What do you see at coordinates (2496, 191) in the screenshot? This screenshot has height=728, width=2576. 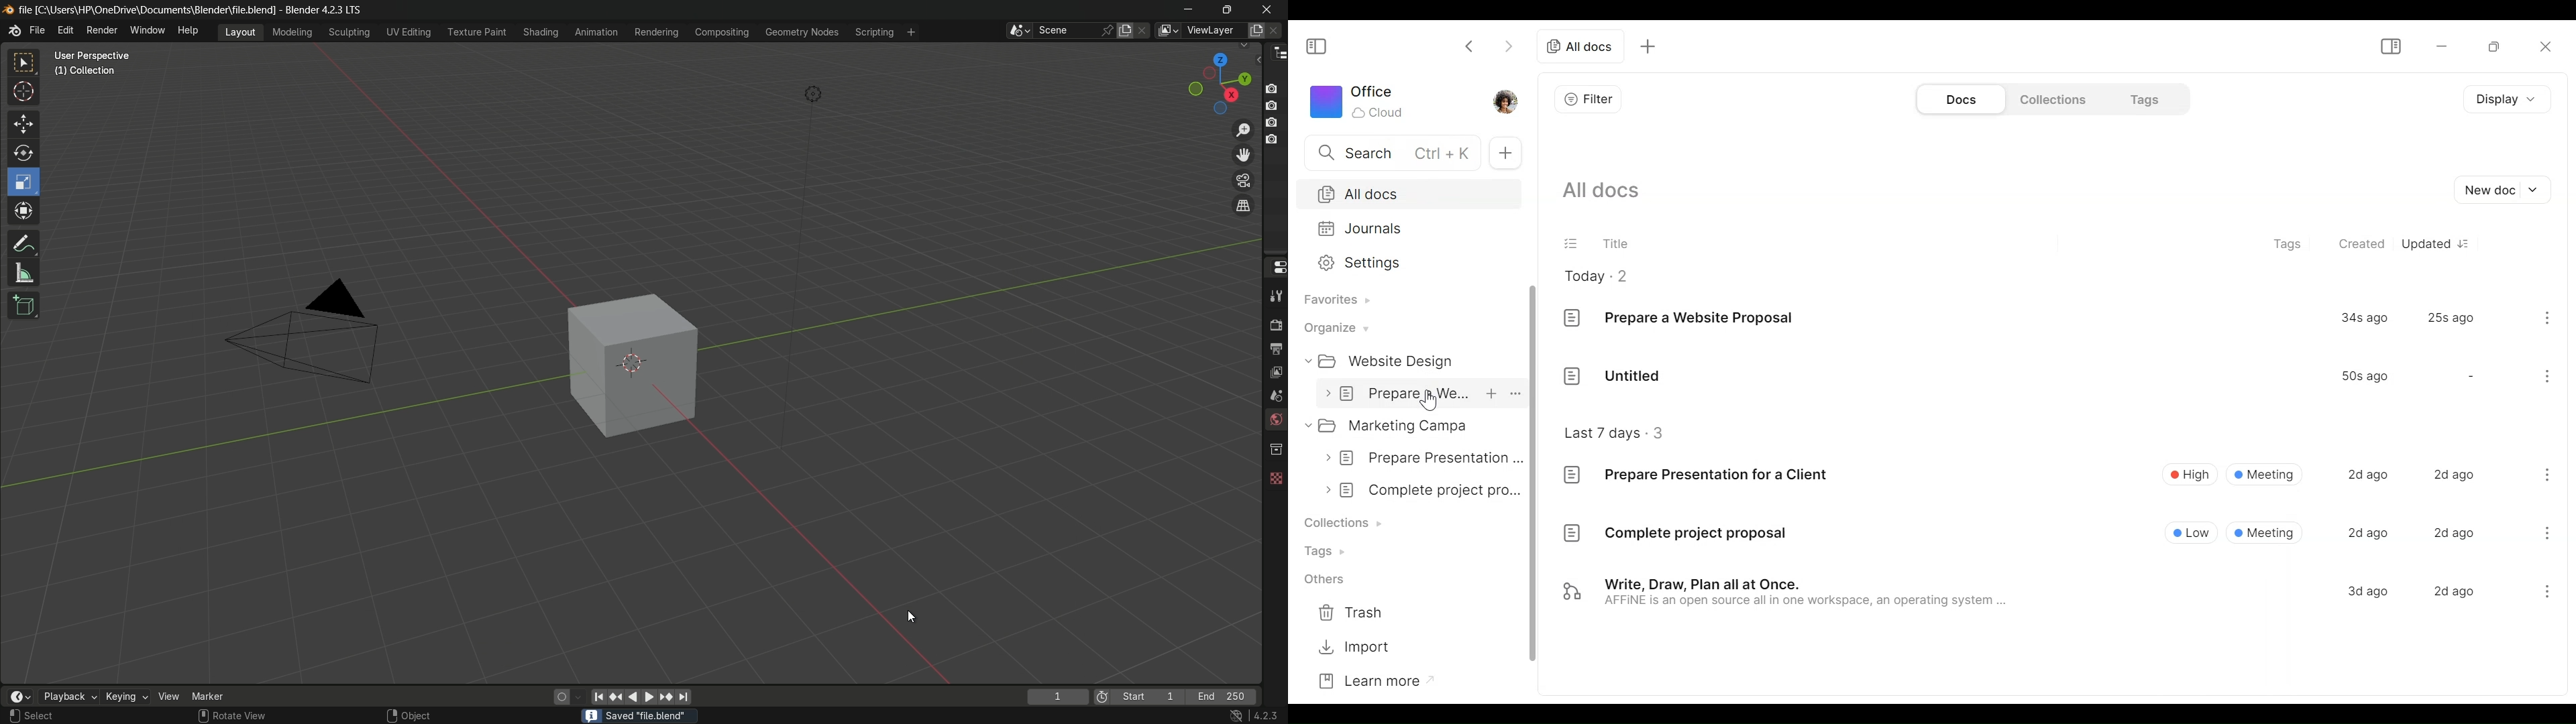 I see `New Document` at bounding box center [2496, 191].